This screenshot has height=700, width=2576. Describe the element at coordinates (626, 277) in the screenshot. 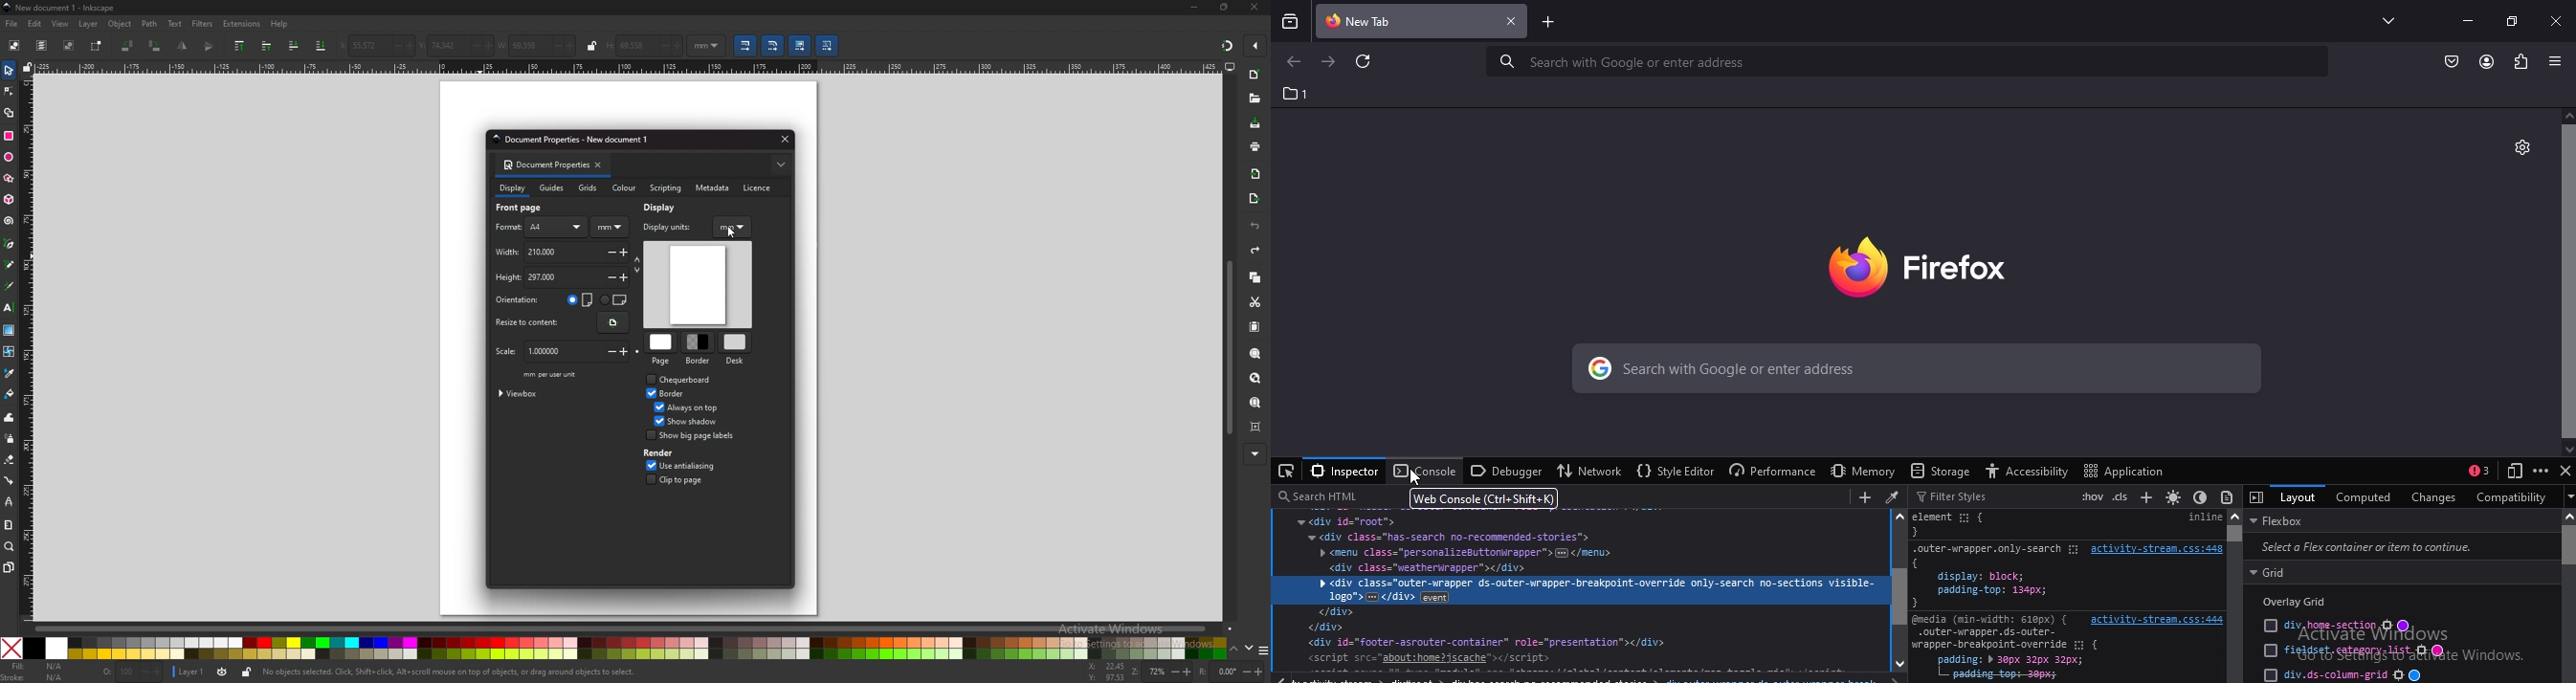

I see `+` at that location.